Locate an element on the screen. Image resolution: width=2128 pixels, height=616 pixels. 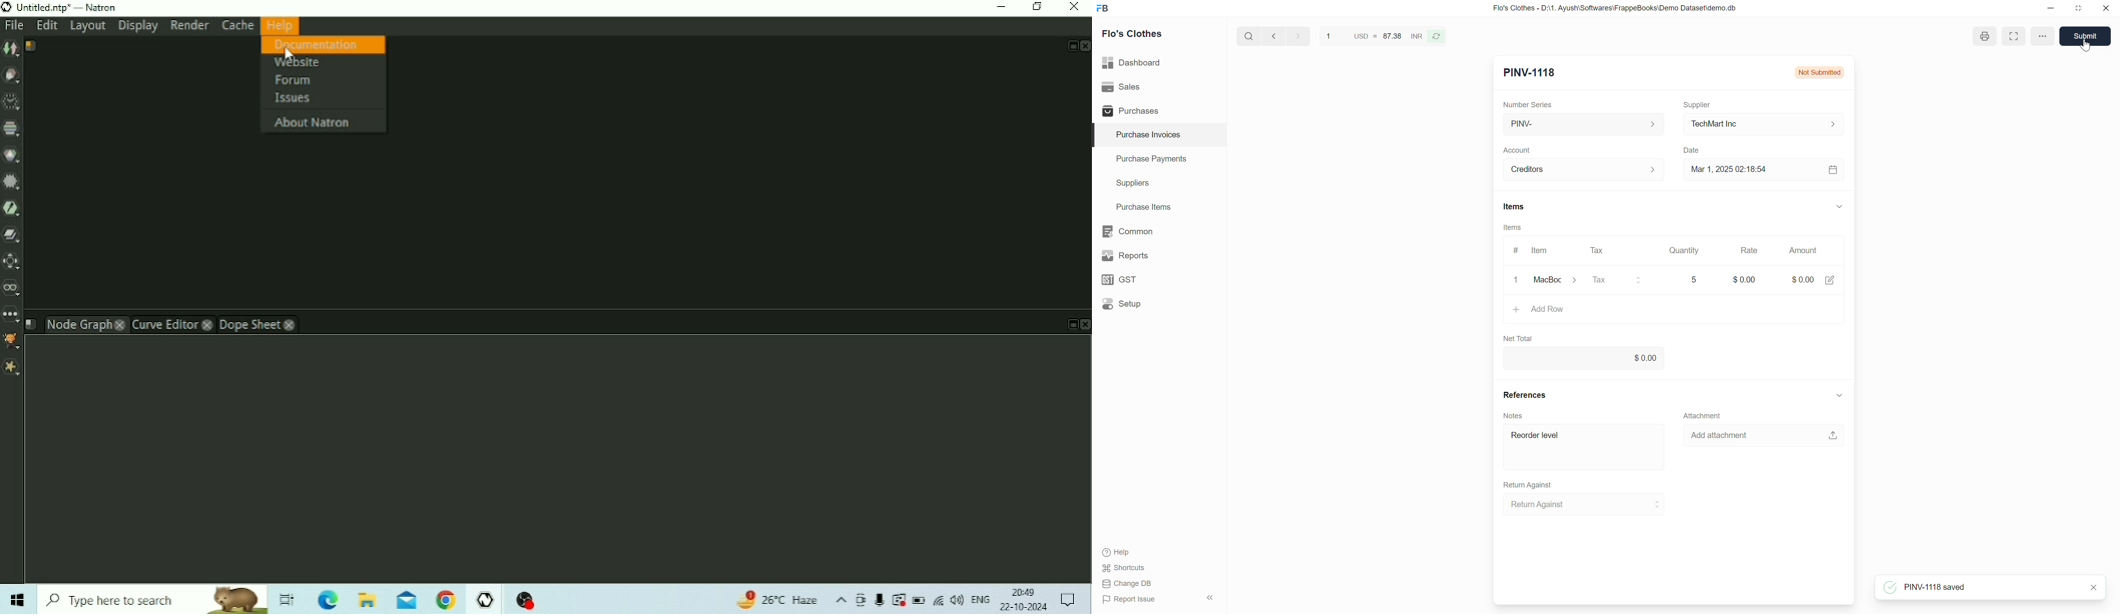
Toggle between form and full width is located at coordinates (2013, 36).